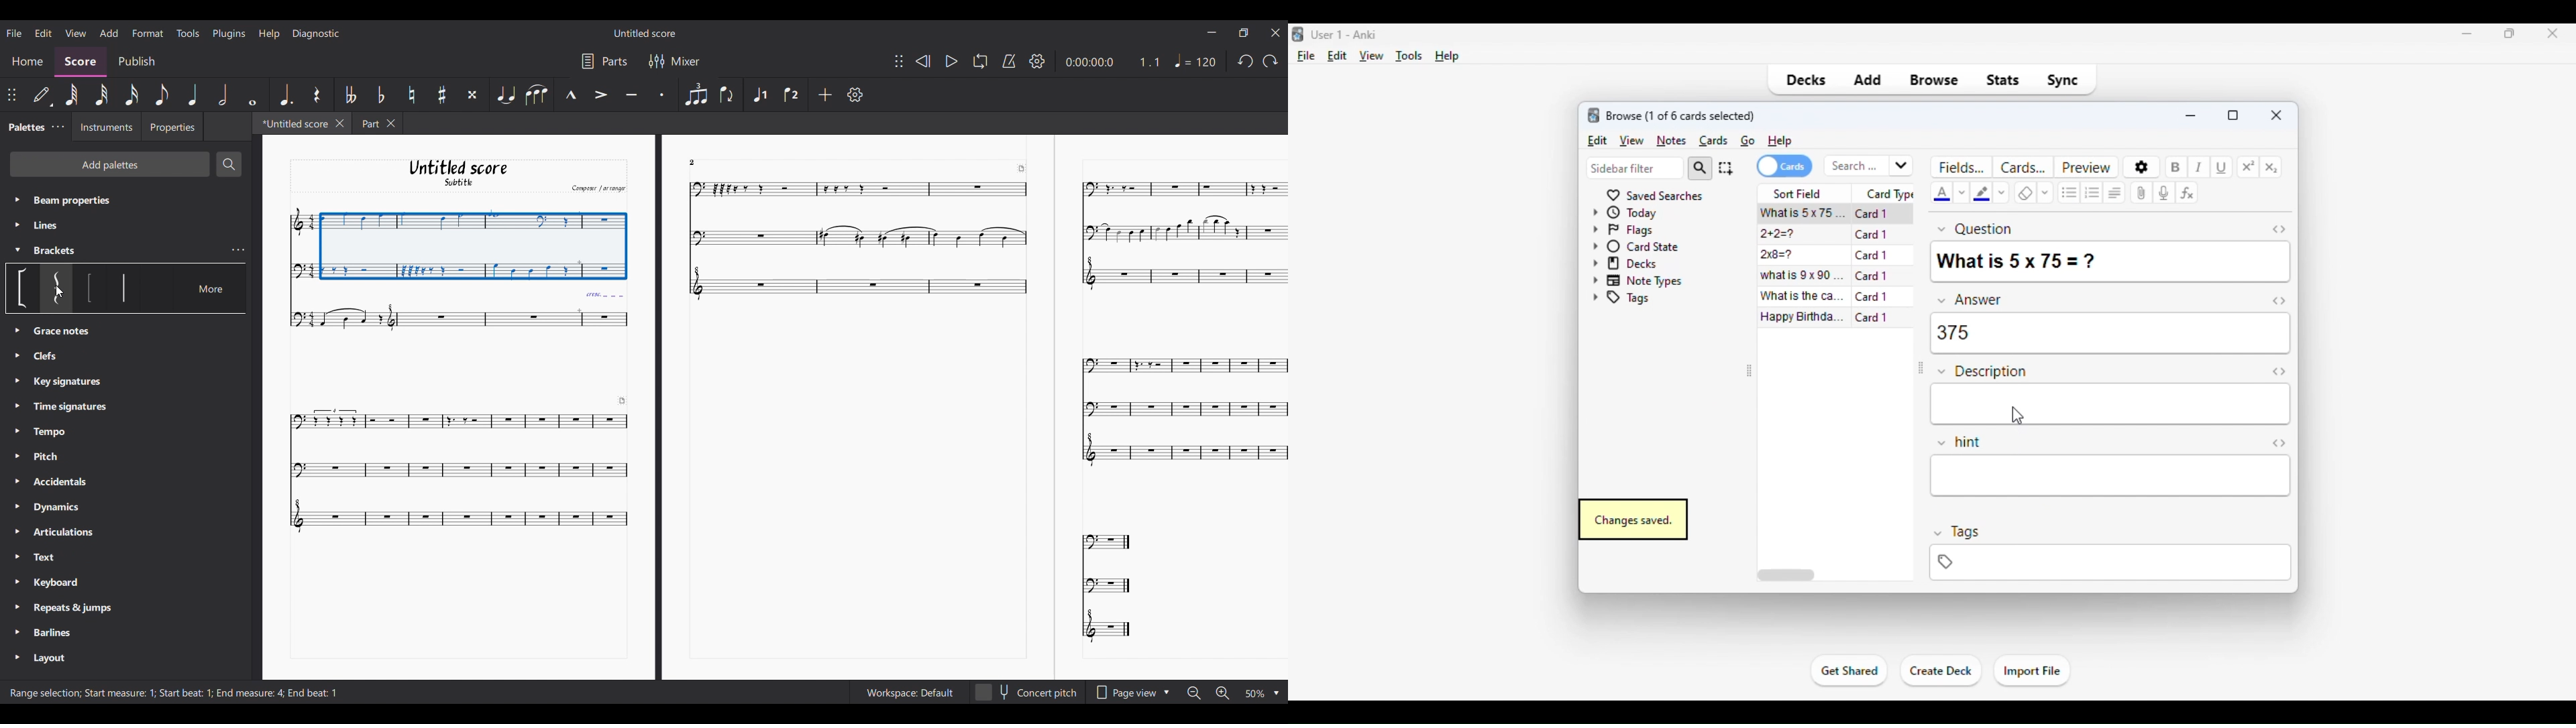  Describe the element at coordinates (393, 123) in the screenshot. I see `Close` at that location.